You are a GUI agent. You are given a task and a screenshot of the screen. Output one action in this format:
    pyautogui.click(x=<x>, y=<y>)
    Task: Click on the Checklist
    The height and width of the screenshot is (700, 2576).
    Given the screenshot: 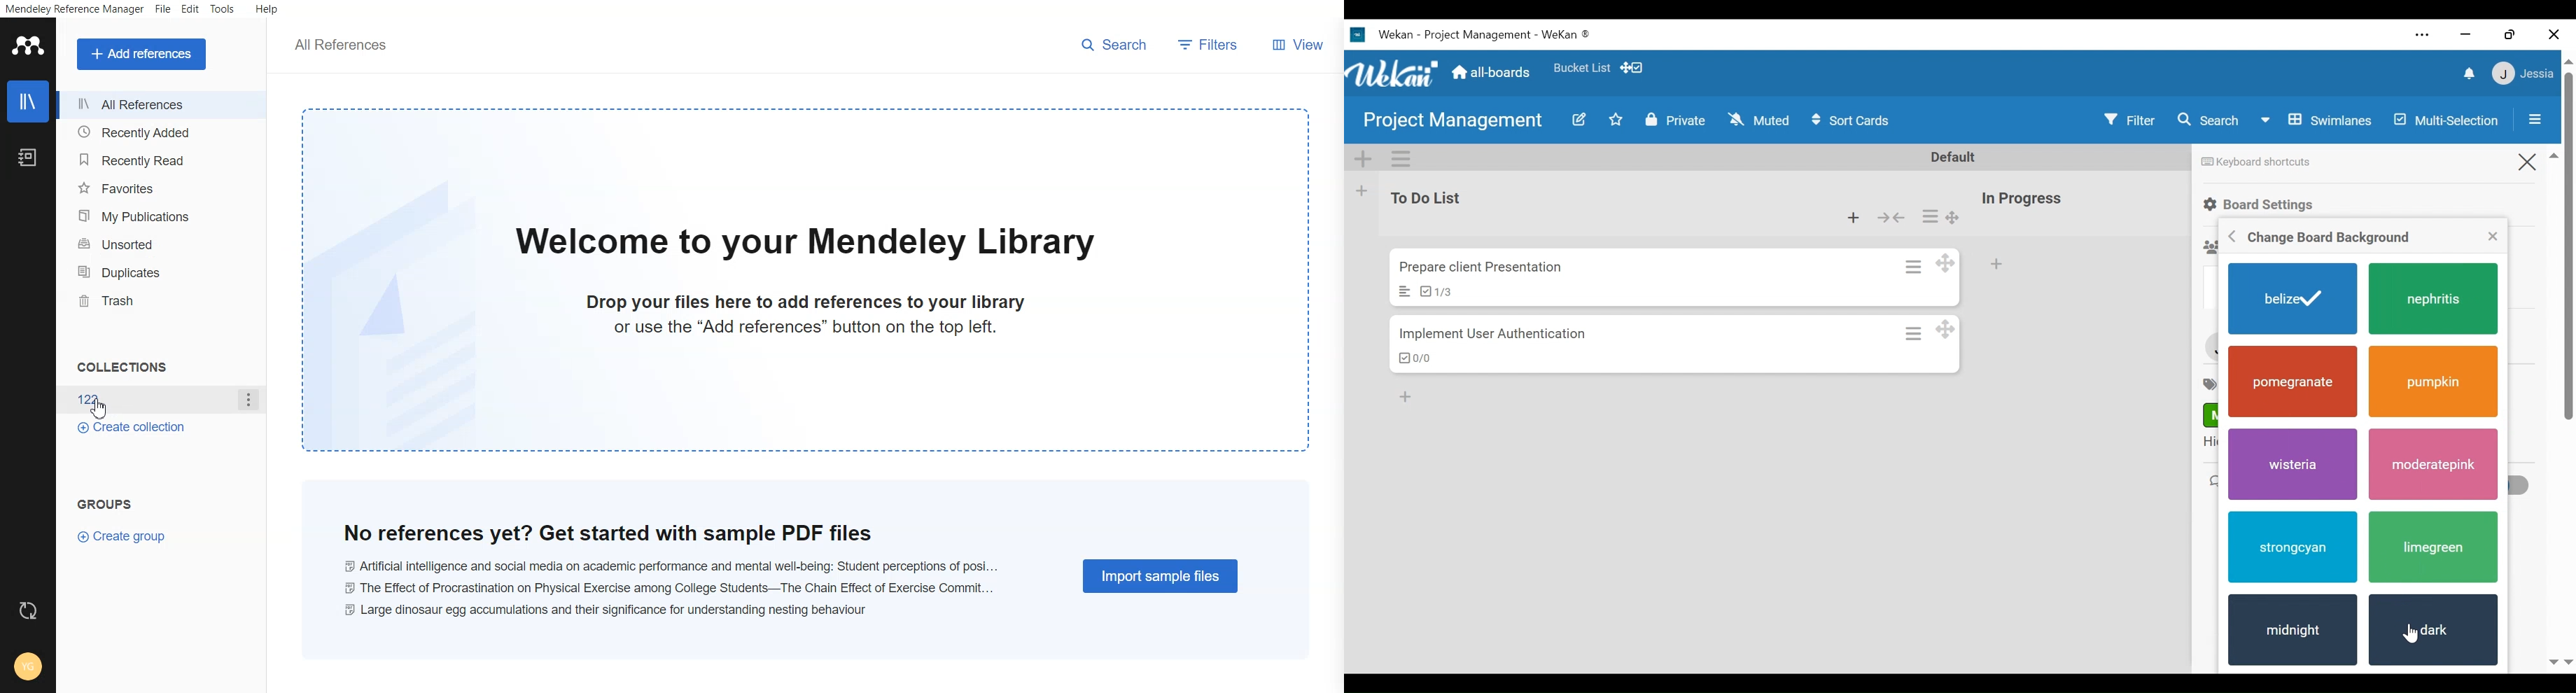 What is the action you would take?
    pyautogui.click(x=1414, y=359)
    